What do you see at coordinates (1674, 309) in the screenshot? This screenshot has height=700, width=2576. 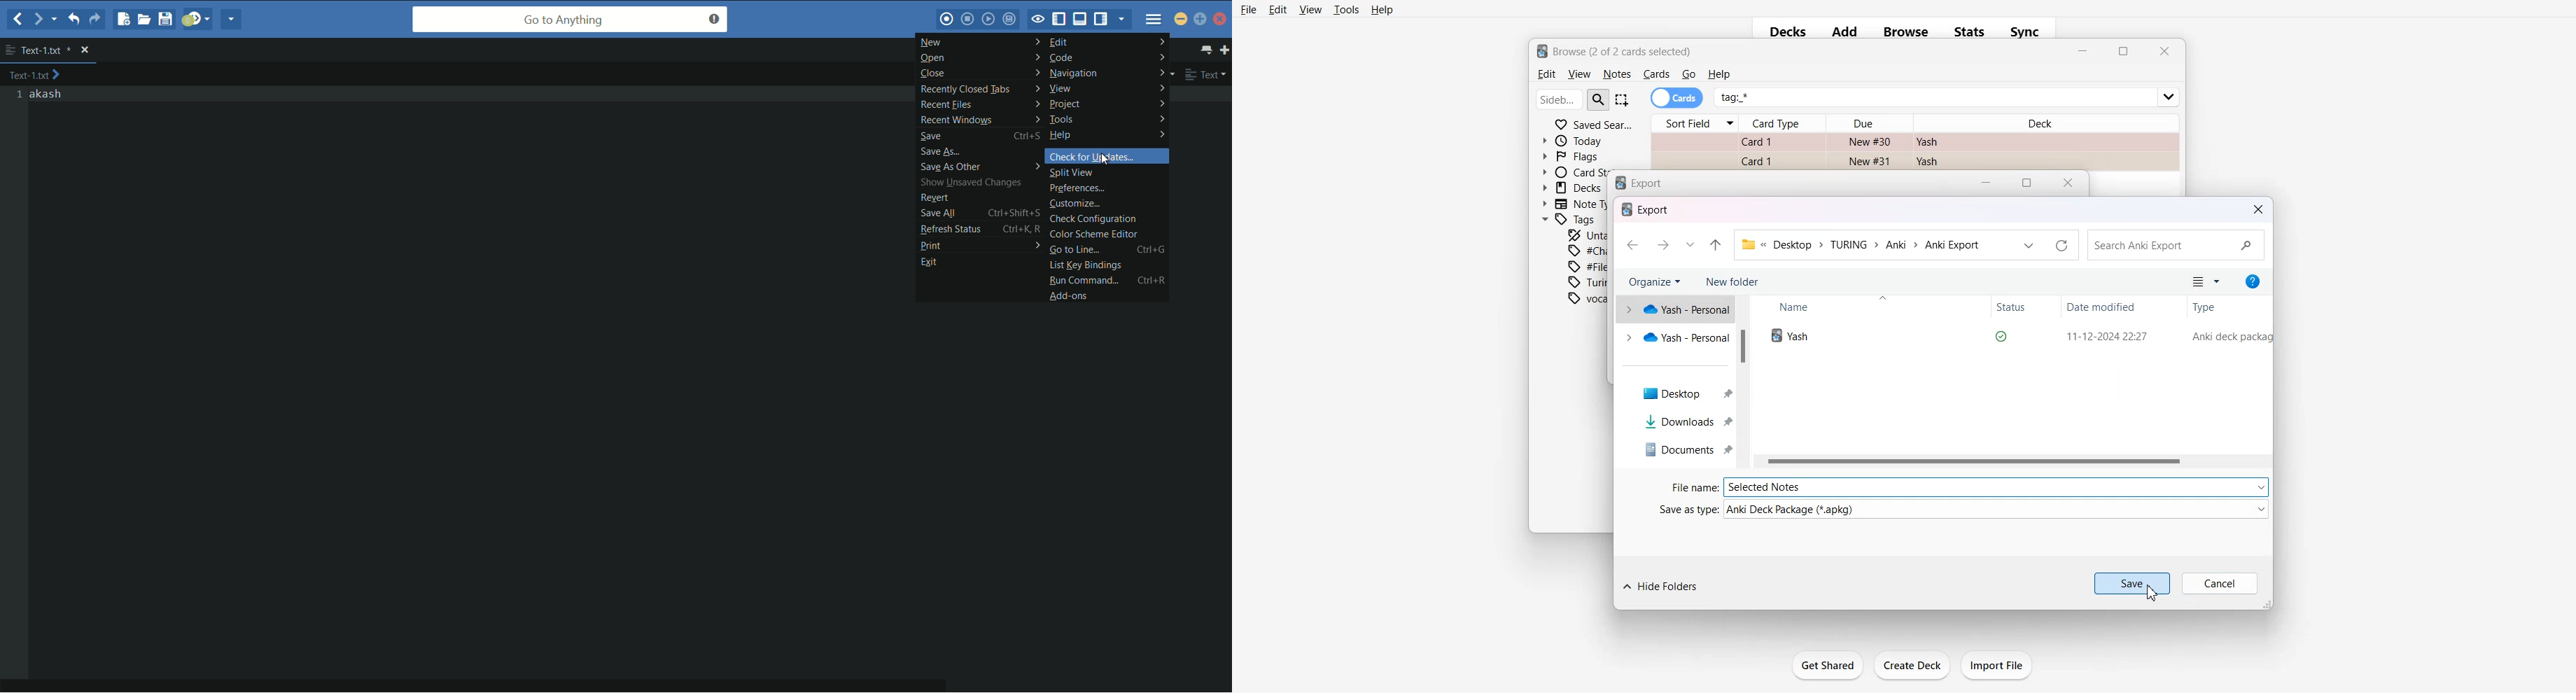 I see `One Drive` at bounding box center [1674, 309].